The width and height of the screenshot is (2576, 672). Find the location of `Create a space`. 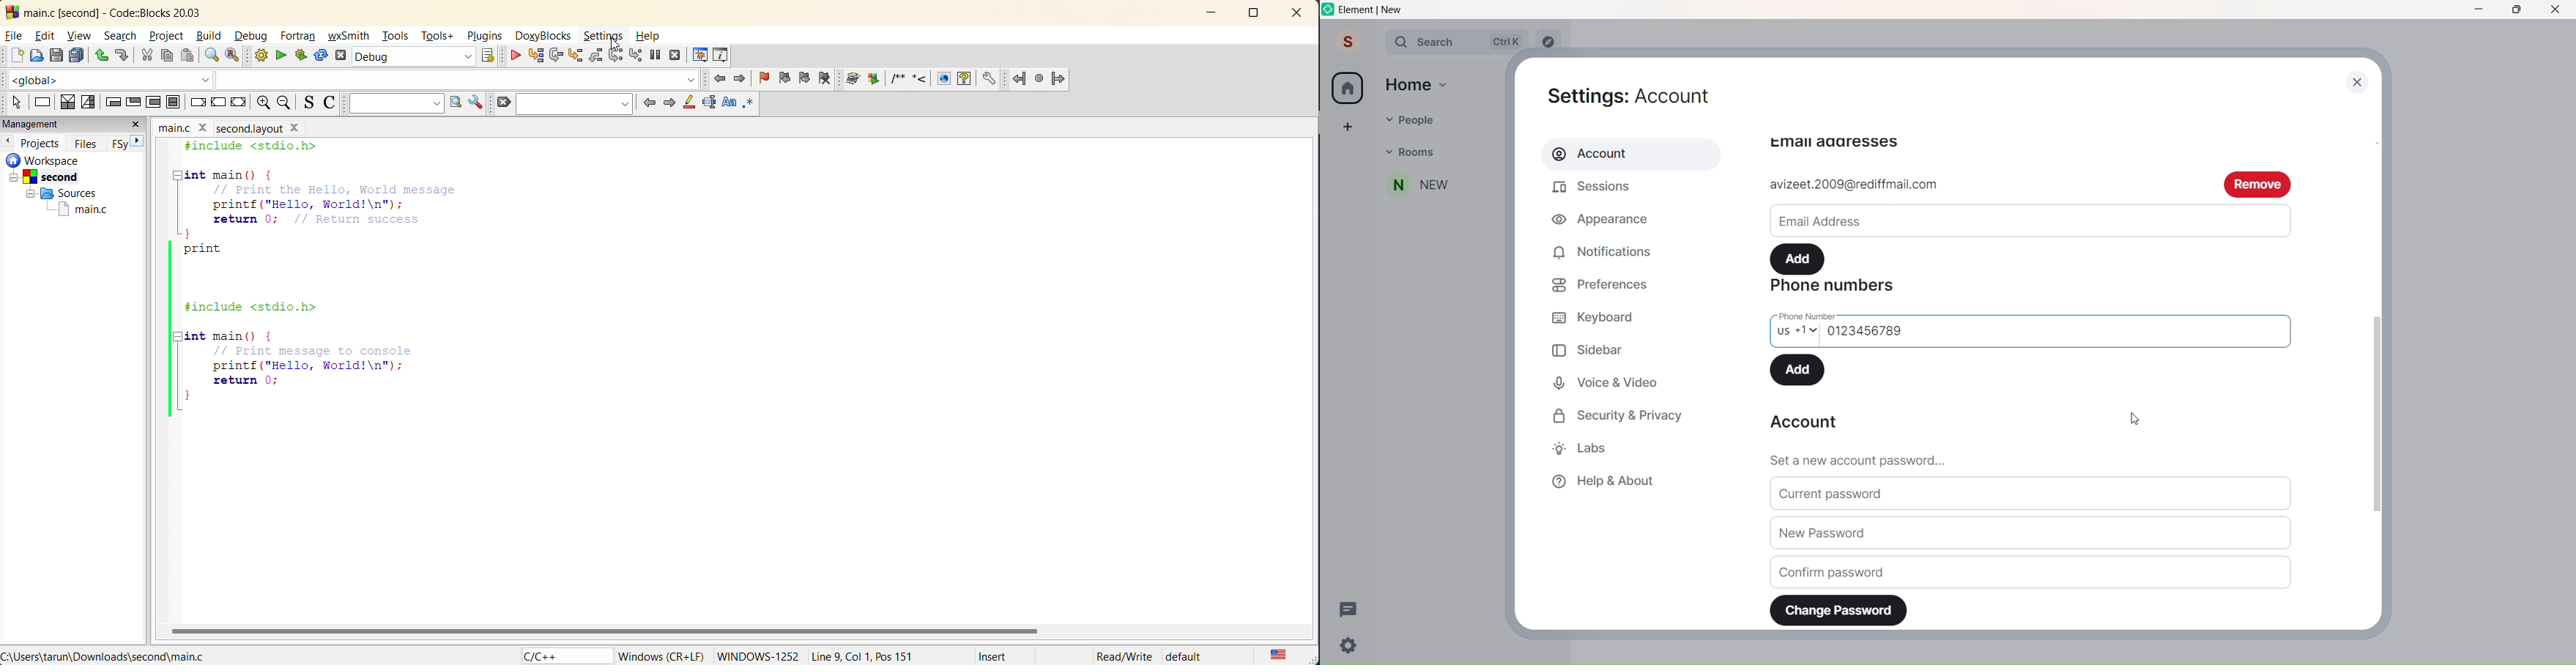

Create a space is located at coordinates (1347, 126).